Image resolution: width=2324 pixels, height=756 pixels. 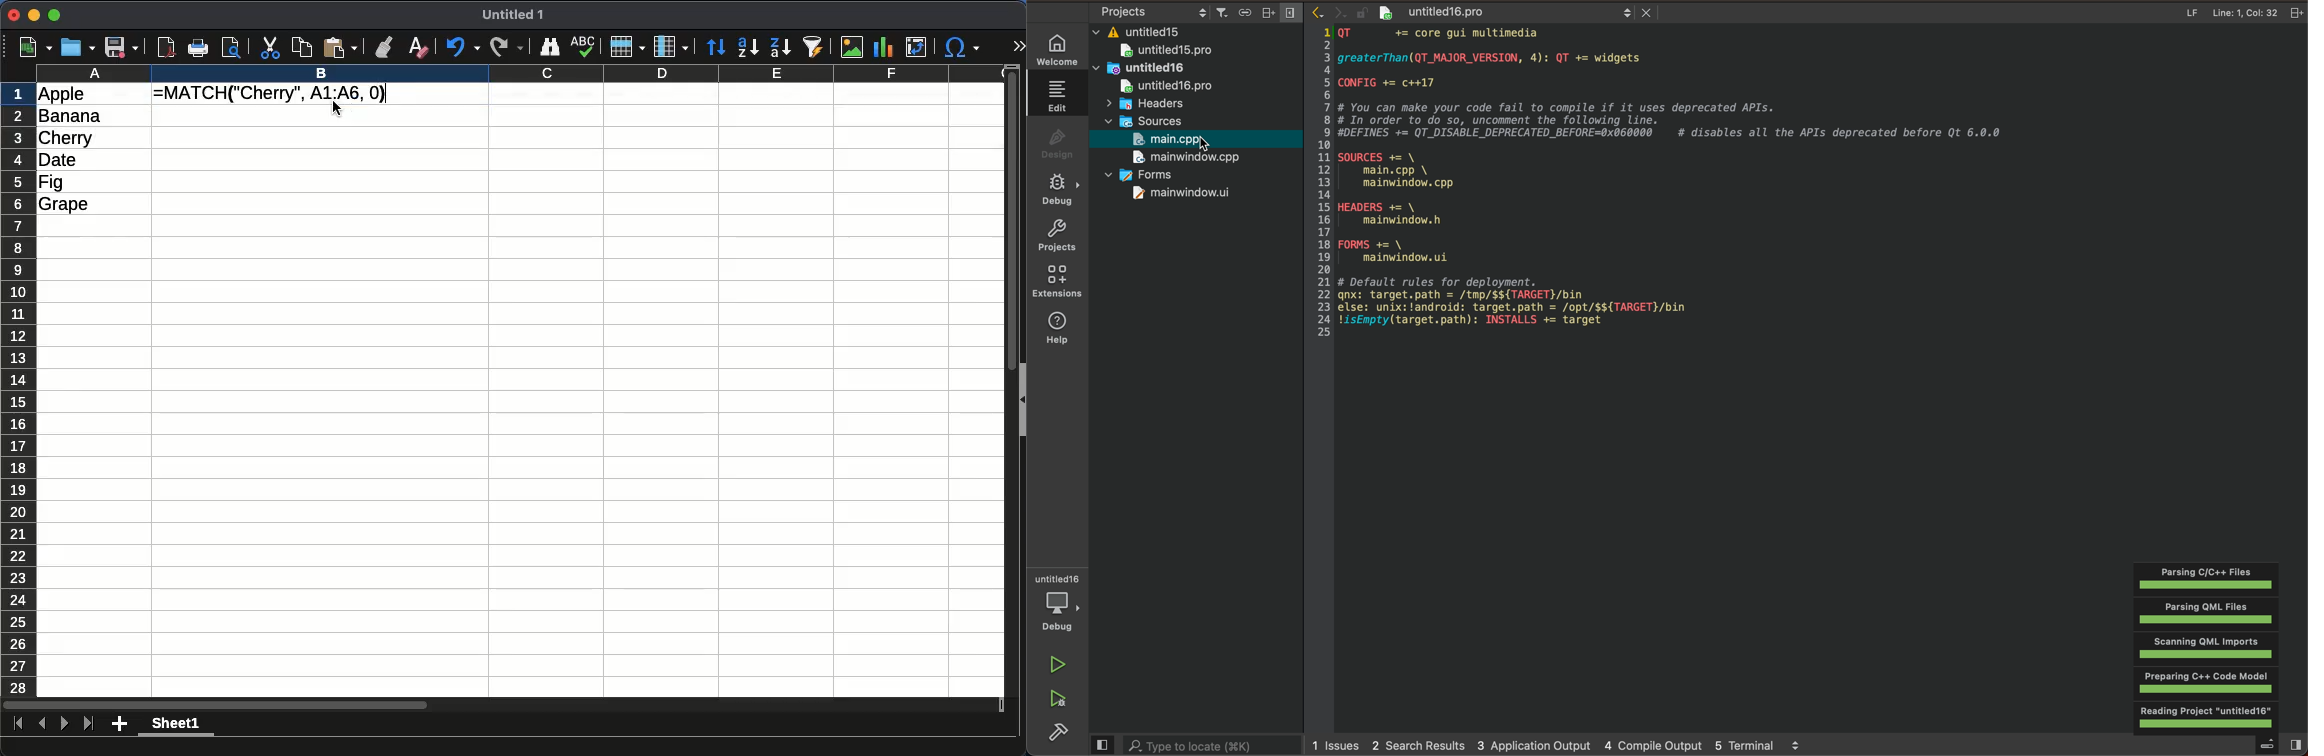 What do you see at coordinates (1203, 30) in the screenshot?
I see `files and folders` at bounding box center [1203, 30].